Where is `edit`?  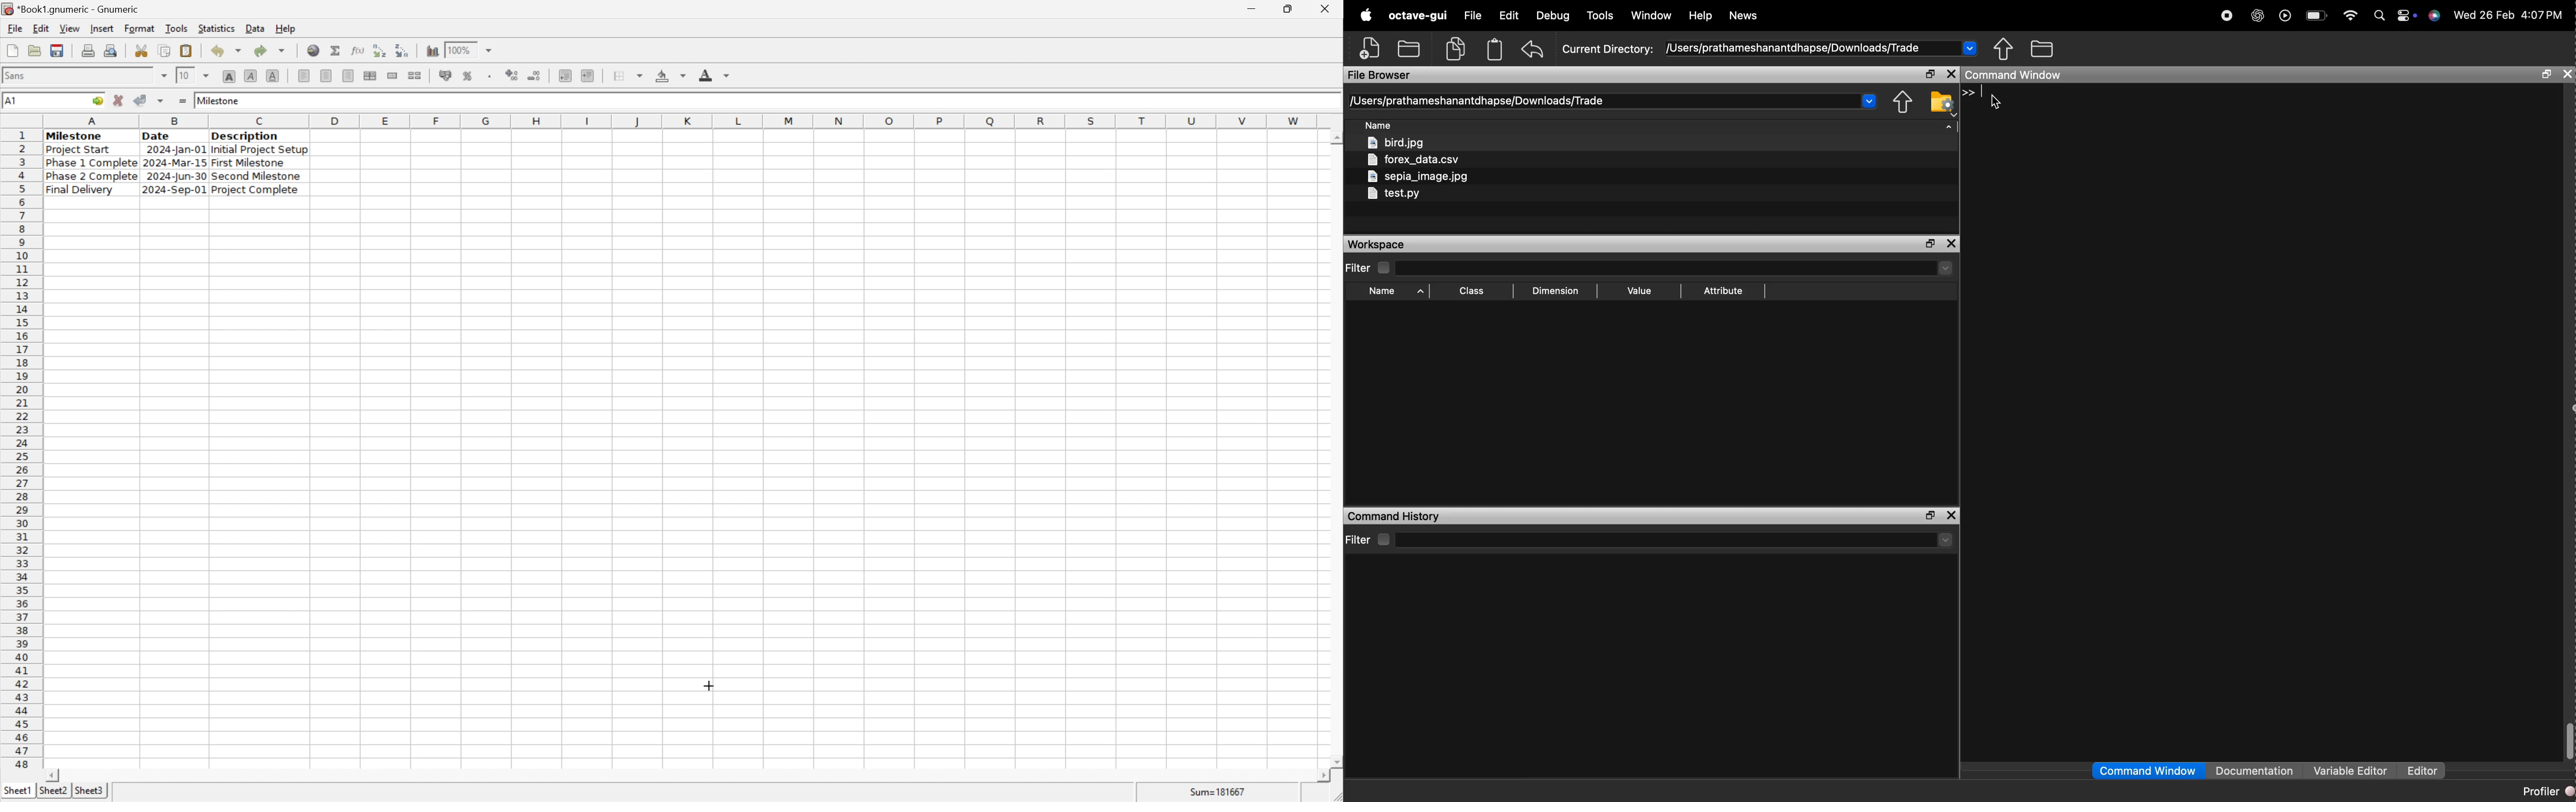
edit is located at coordinates (42, 28).